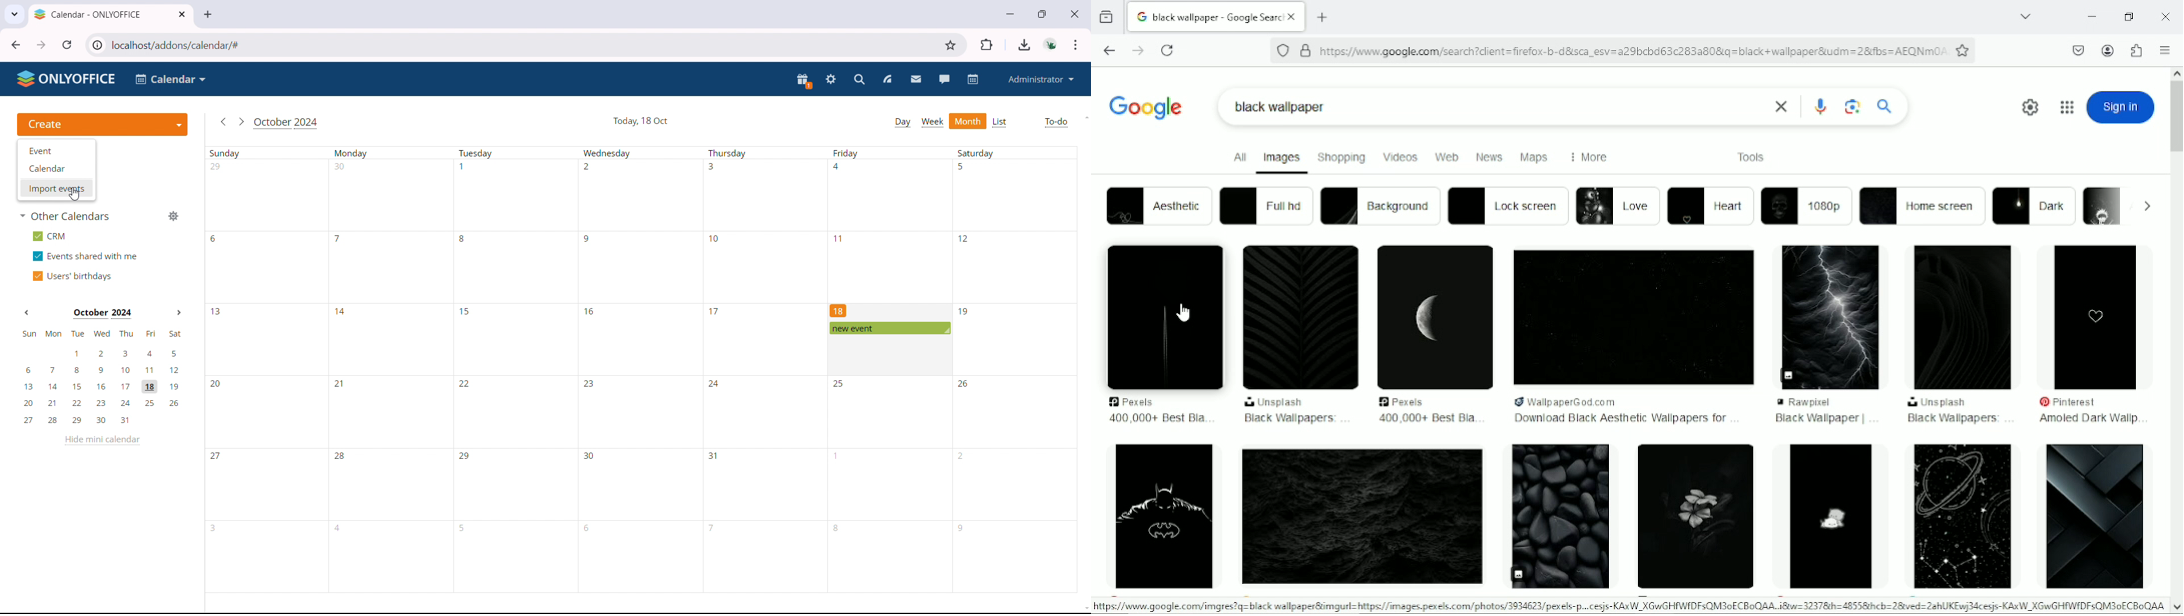 The height and width of the screenshot is (616, 2184). Describe the element at coordinates (288, 124) in the screenshot. I see `October 2024` at that location.